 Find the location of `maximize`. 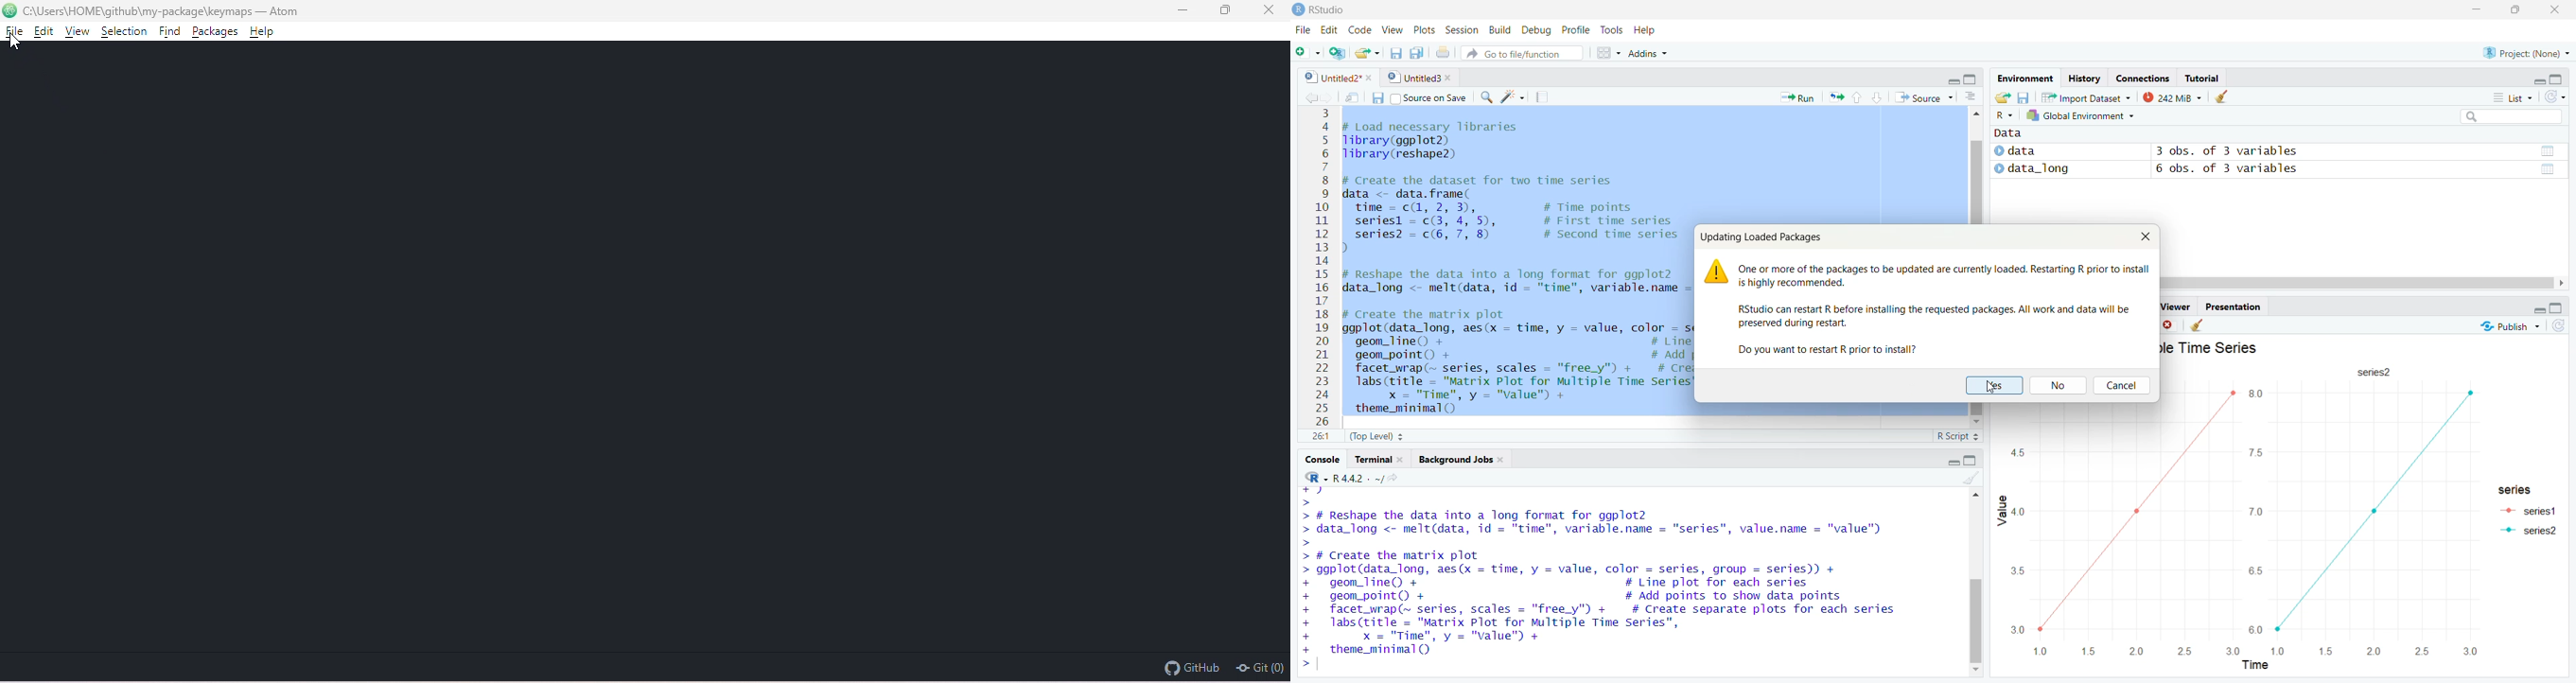

maximize is located at coordinates (1971, 79).